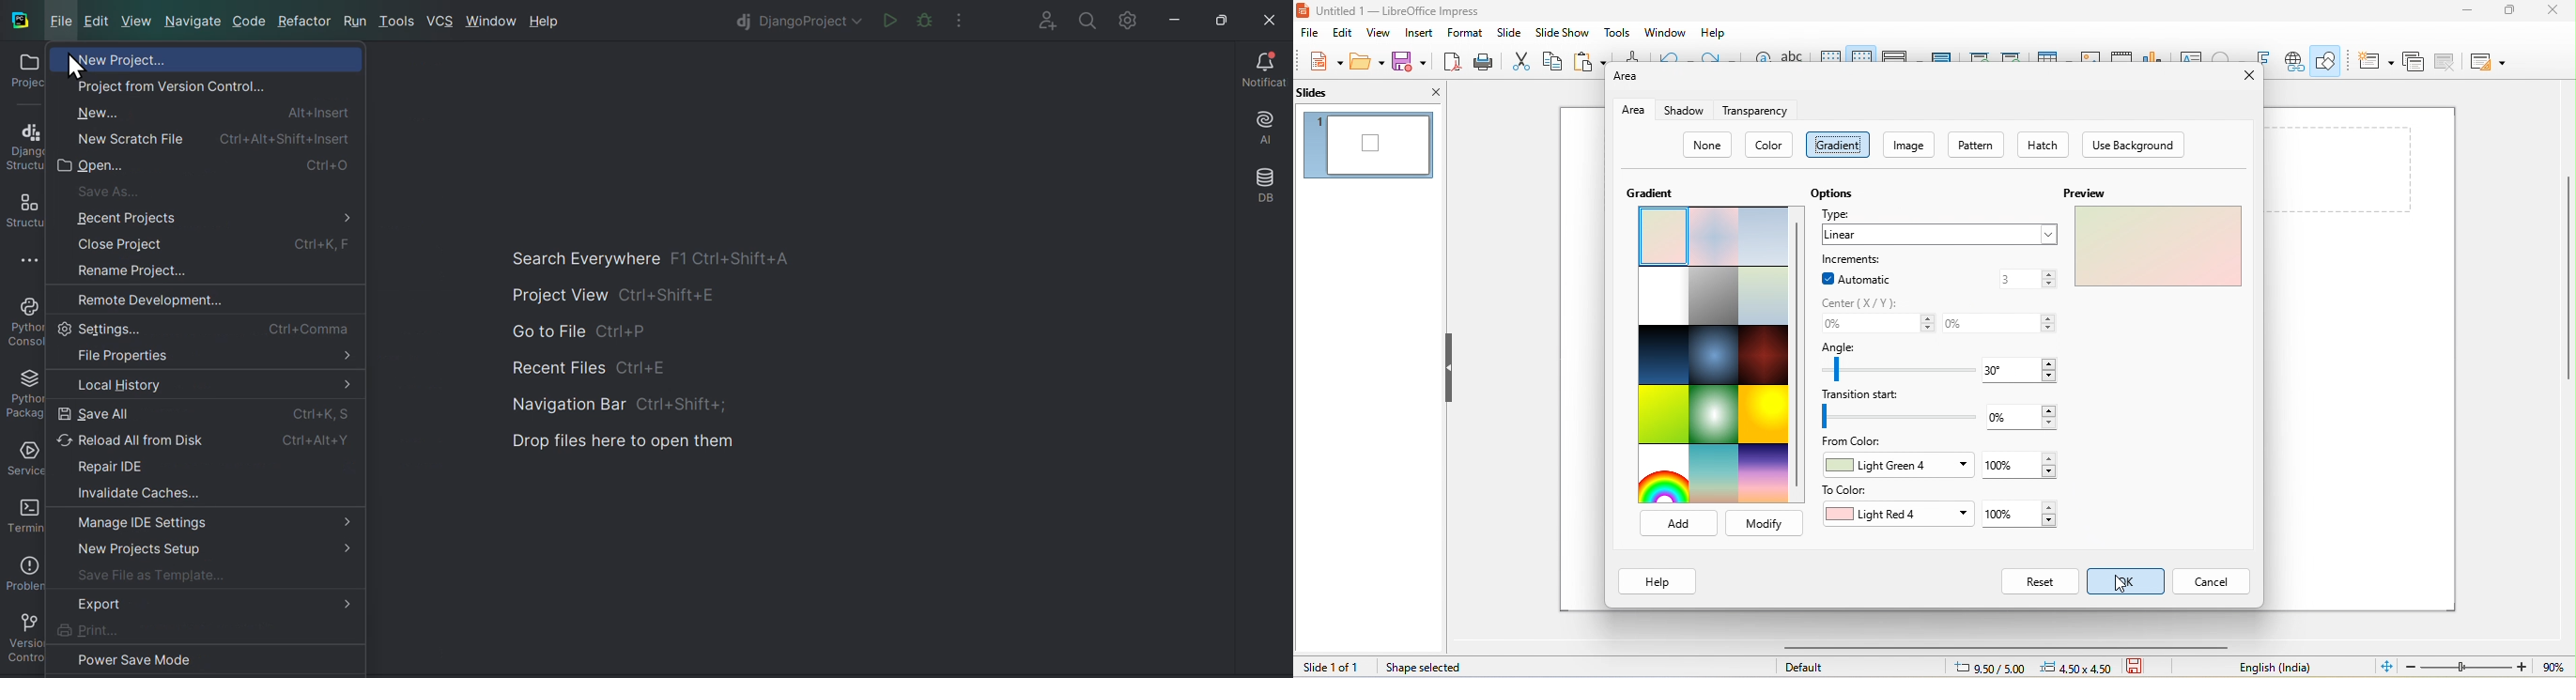 The image size is (2576, 700). I want to click on preview gradient , so click(2159, 248).